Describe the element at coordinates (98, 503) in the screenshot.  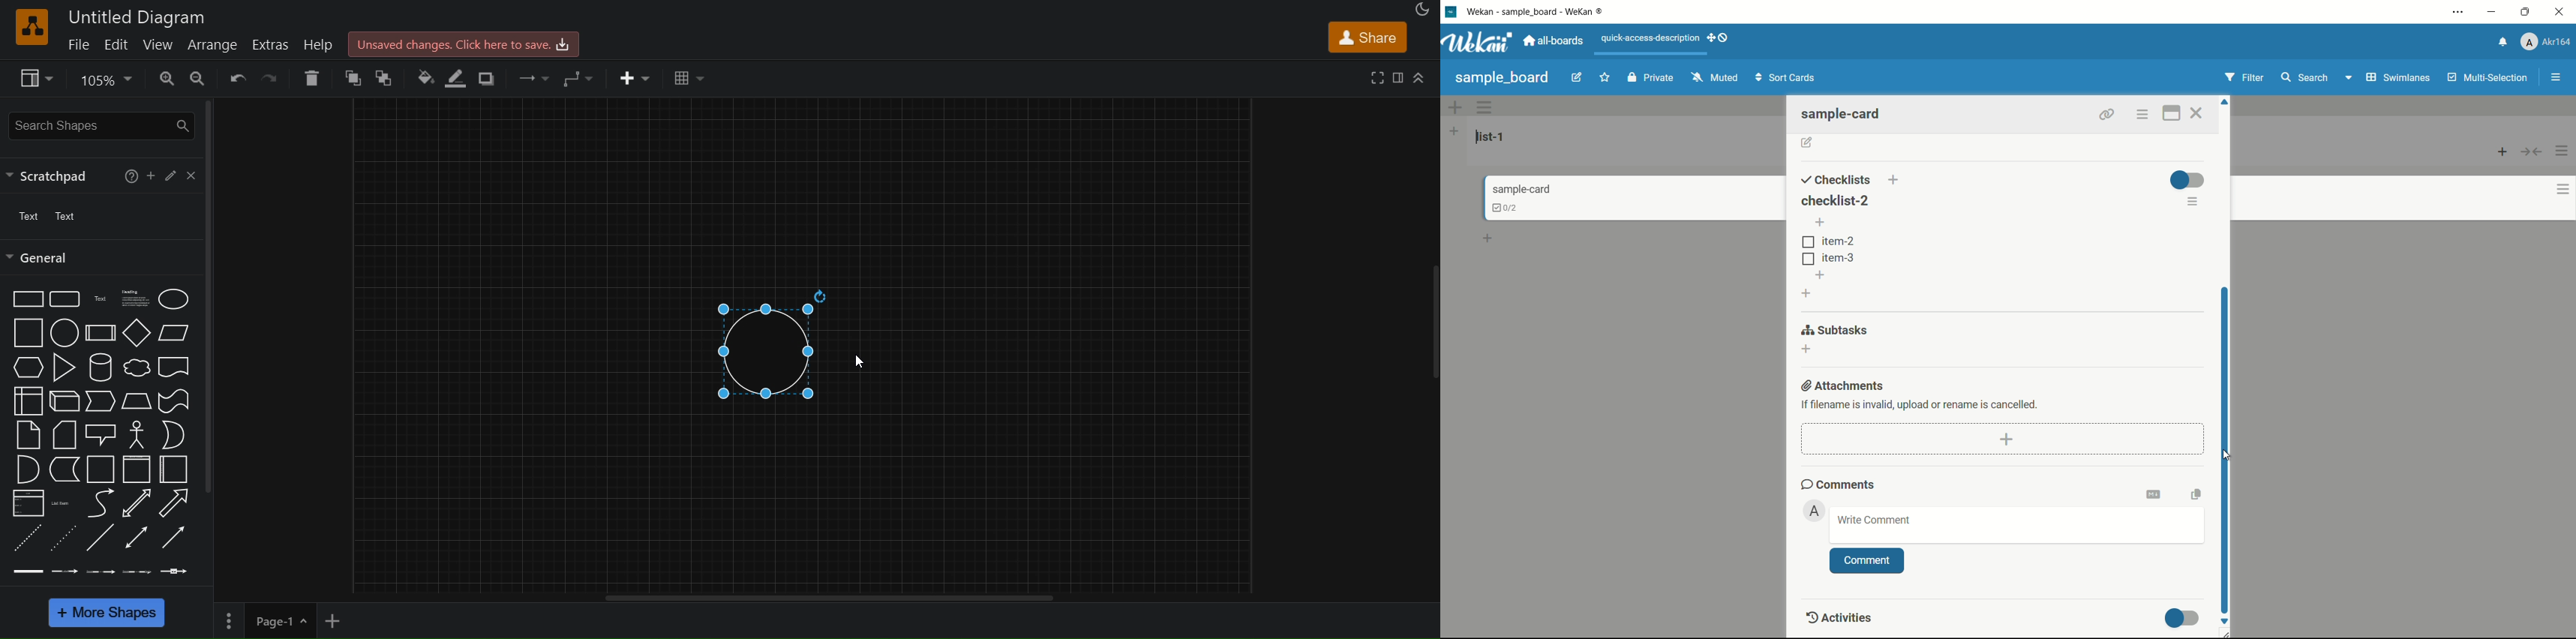
I see `curve` at that location.